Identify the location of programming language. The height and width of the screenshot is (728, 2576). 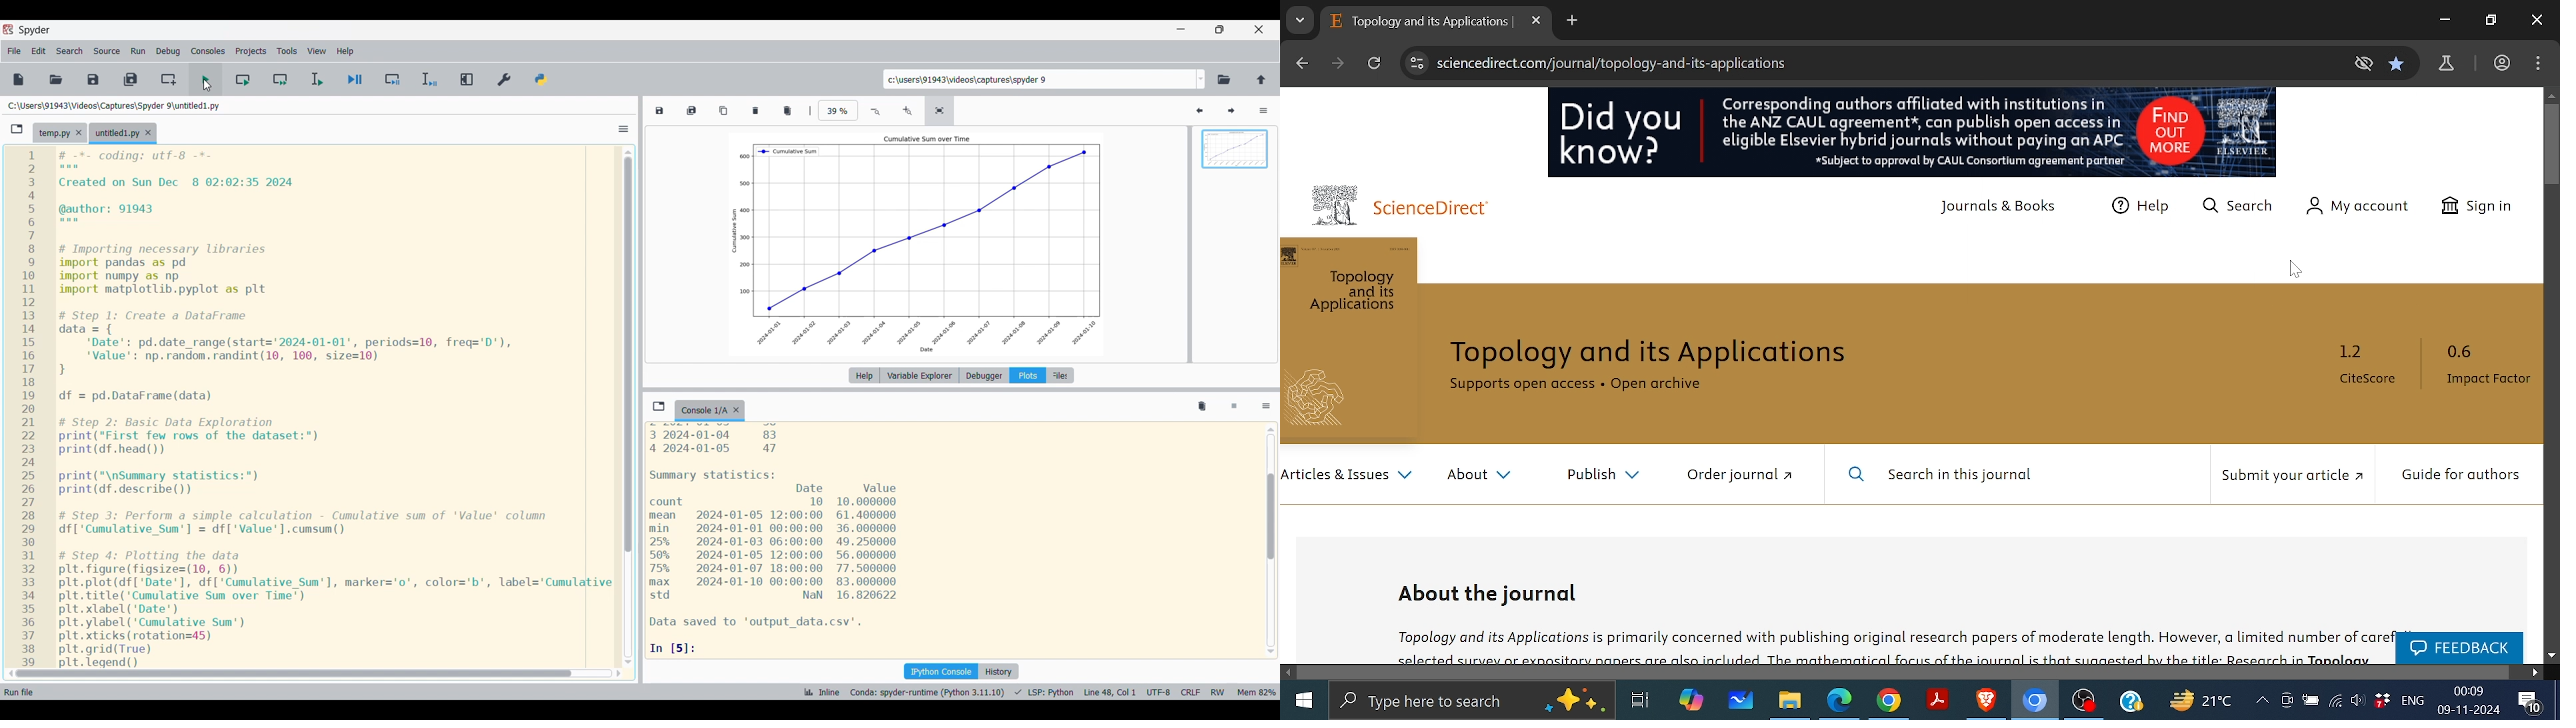
(1041, 692).